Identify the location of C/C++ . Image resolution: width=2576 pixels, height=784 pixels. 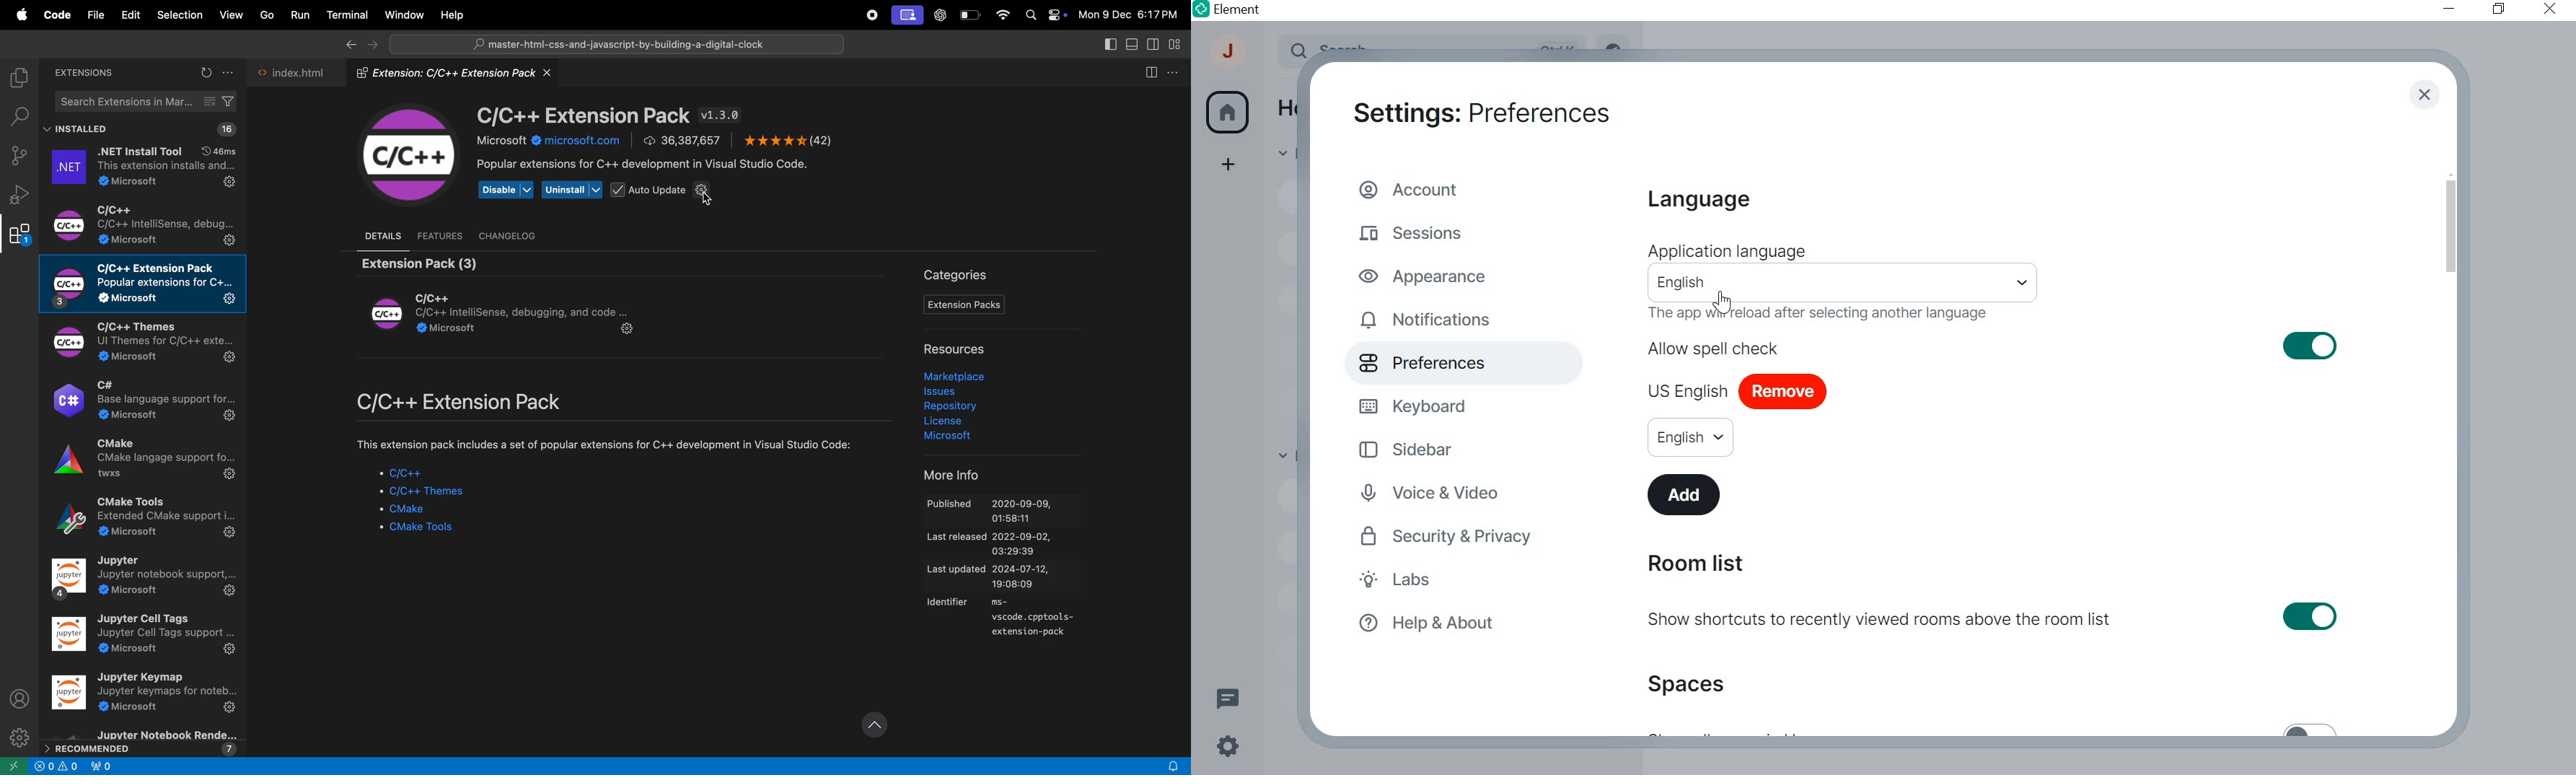
(408, 154).